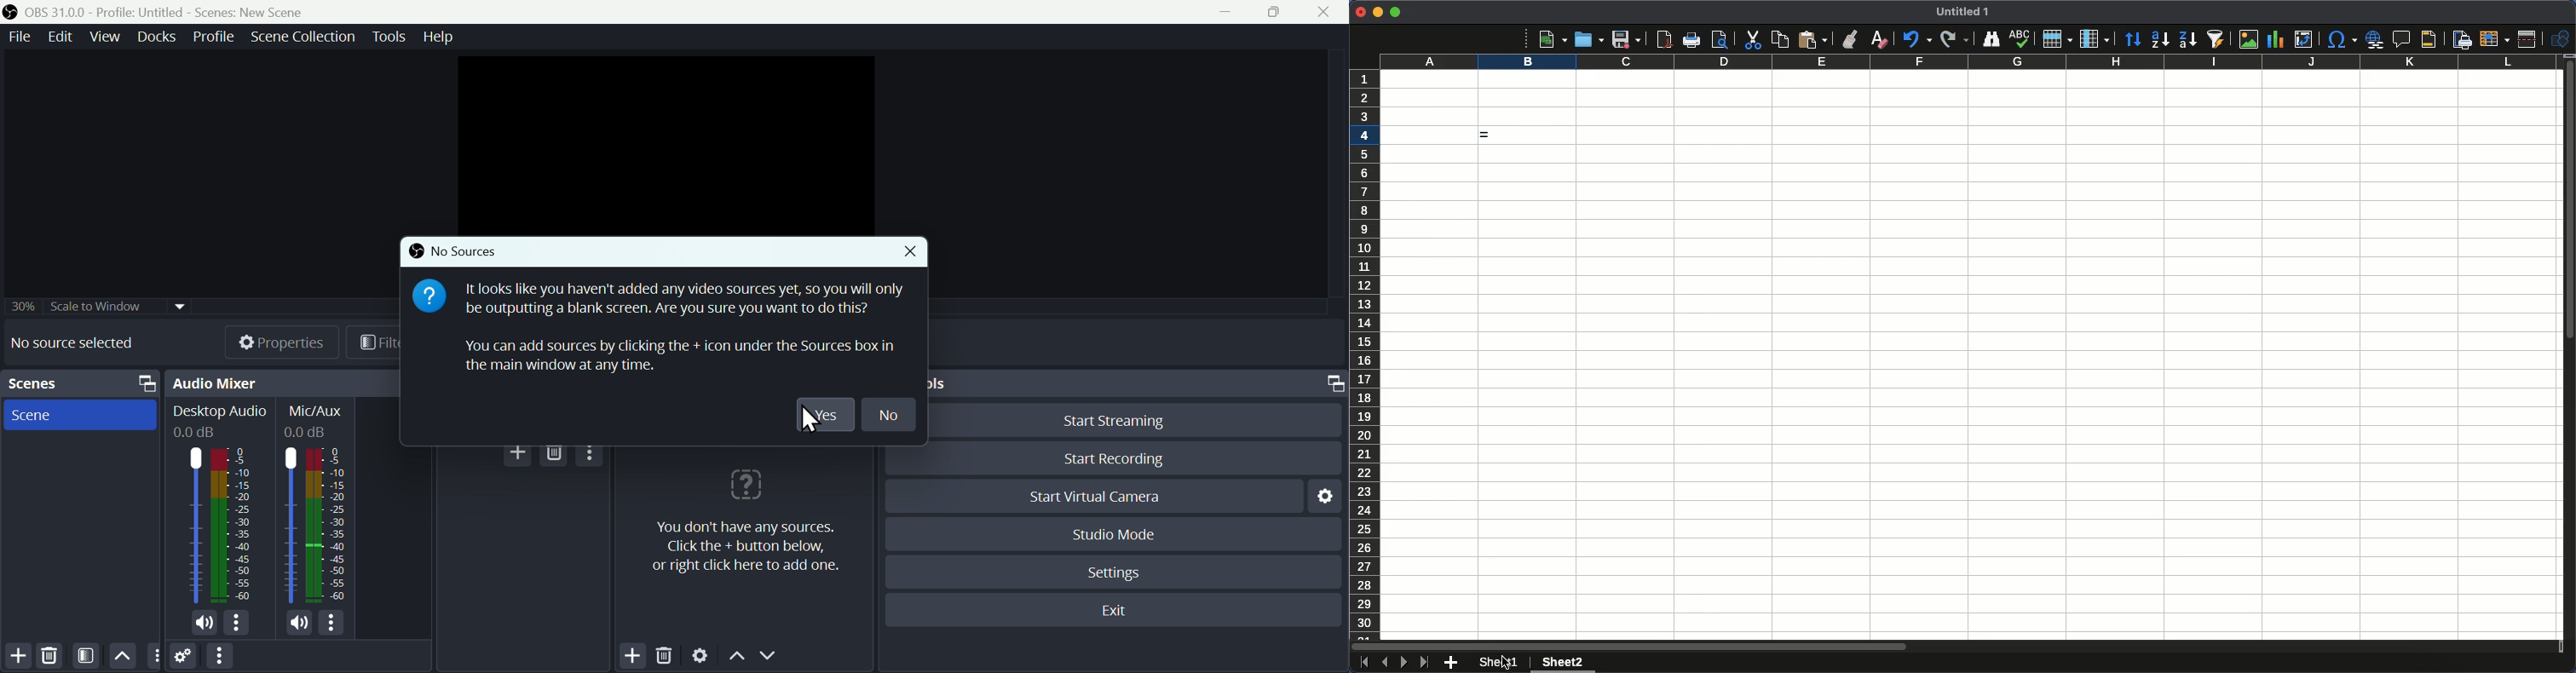  Describe the element at coordinates (1451, 664) in the screenshot. I see `Add new sheet` at that location.